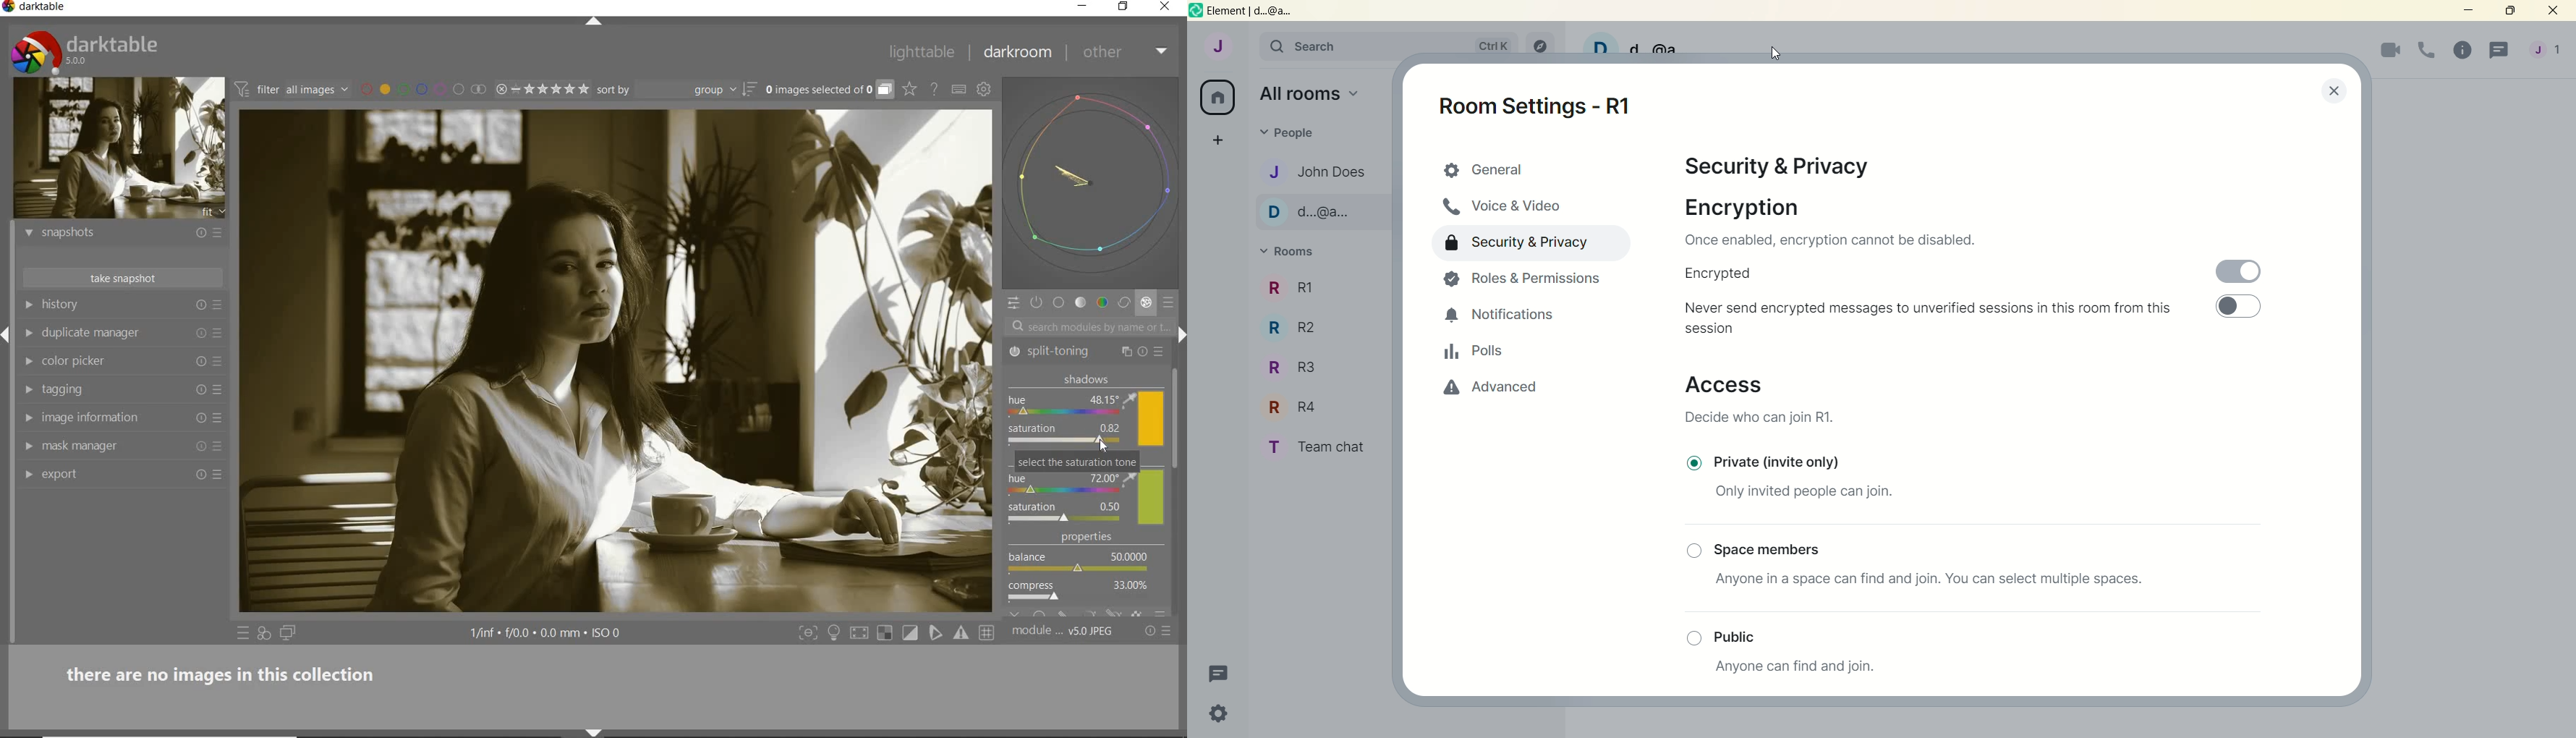  I want to click on R R1, so click(1320, 290).